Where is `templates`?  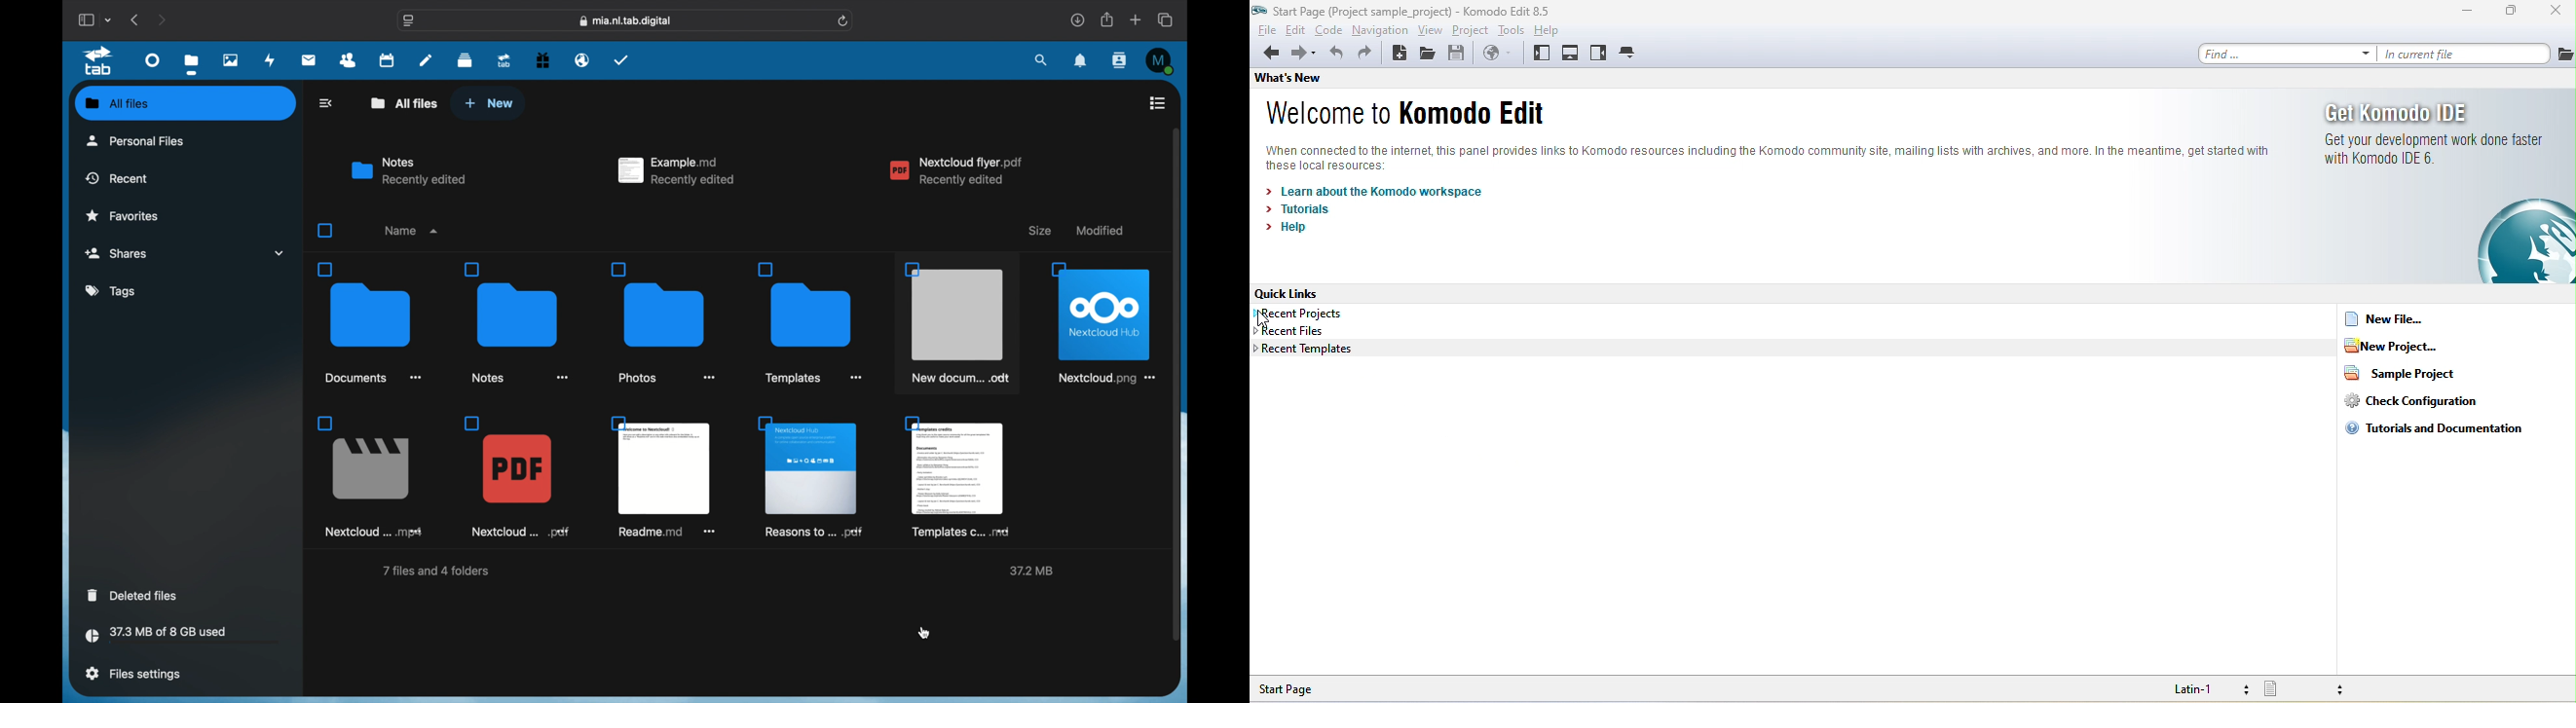
templates is located at coordinates (957, 477).